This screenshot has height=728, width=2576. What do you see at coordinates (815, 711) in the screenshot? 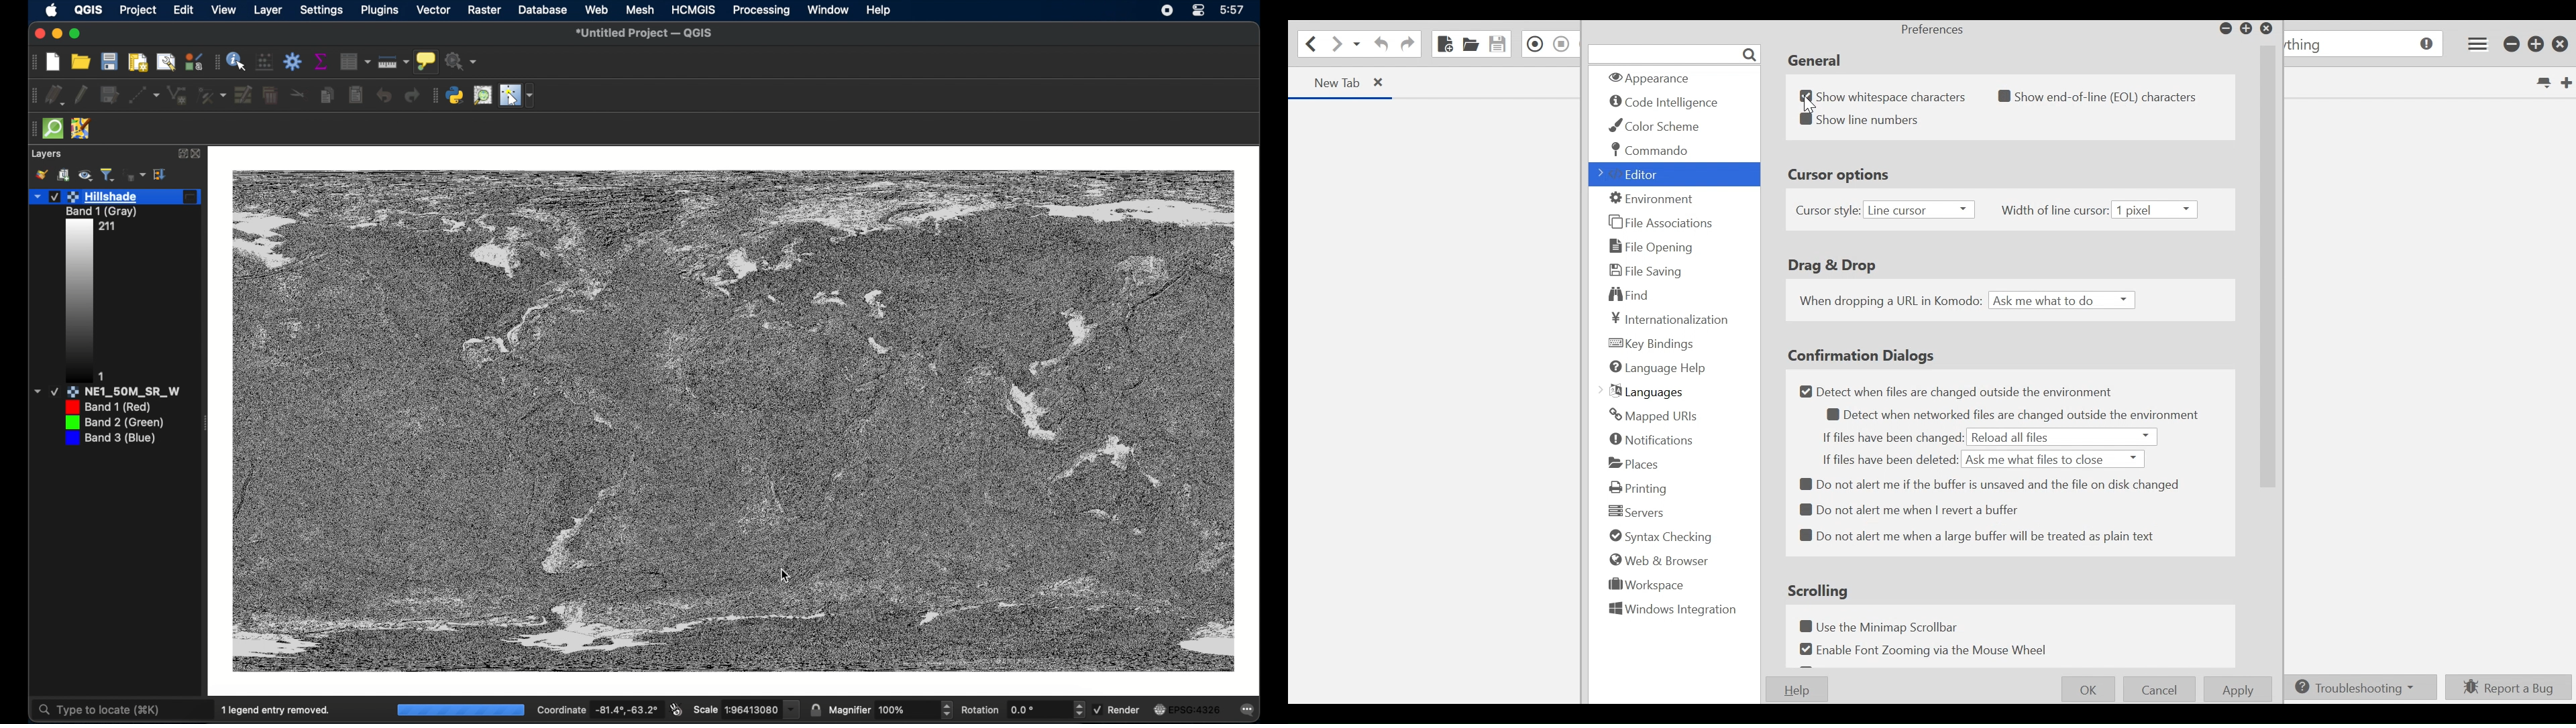
I see `lock scale` at bounding box center [815, 711].